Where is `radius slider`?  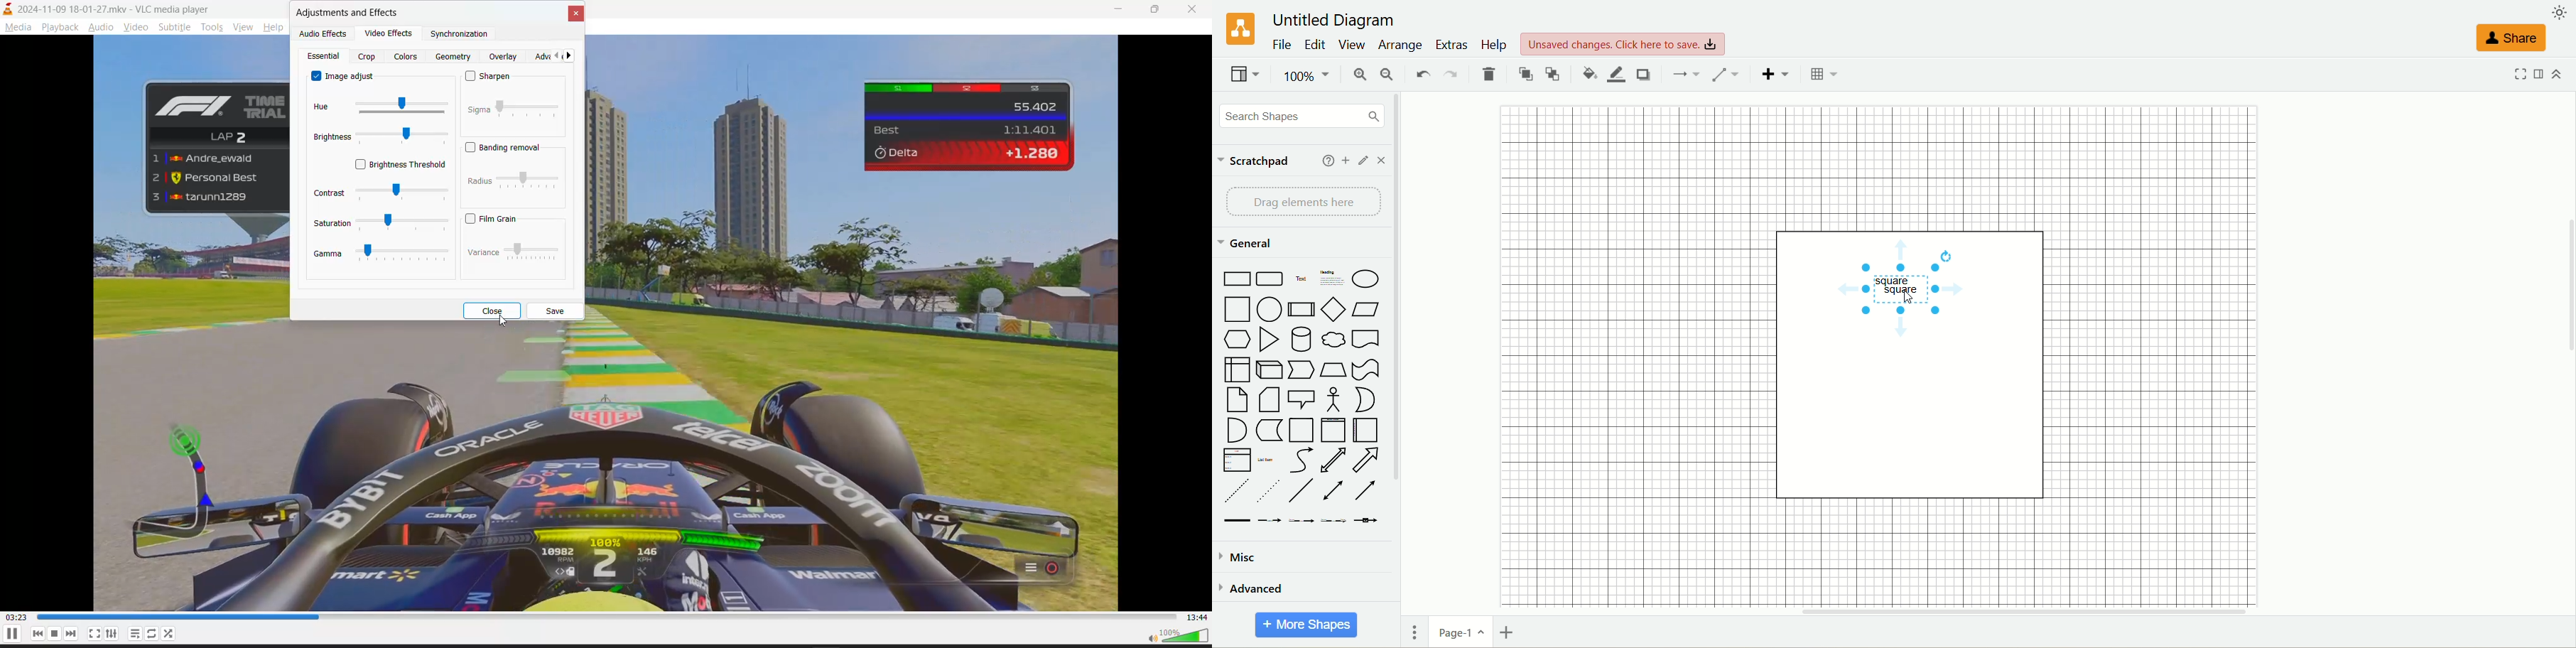
radius slider is located at coordinates (529, 180).